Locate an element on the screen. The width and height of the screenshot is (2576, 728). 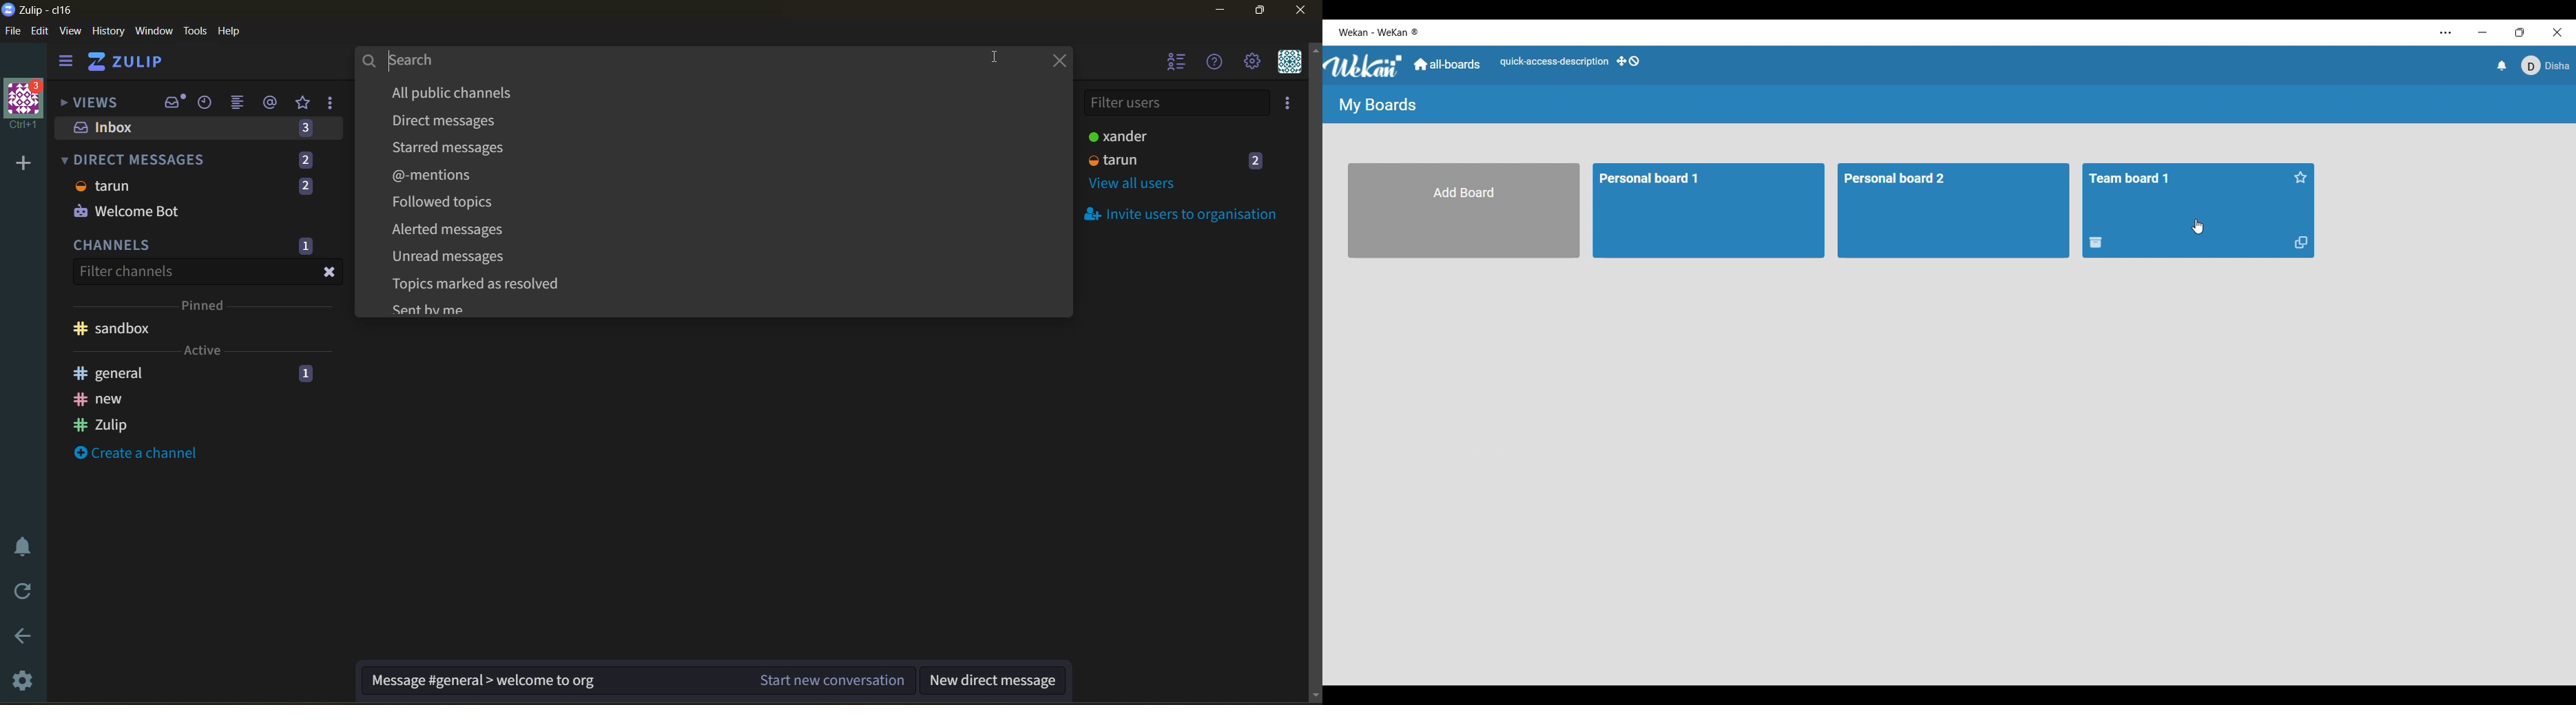
Unread messages is located at coordinates (442, 257).